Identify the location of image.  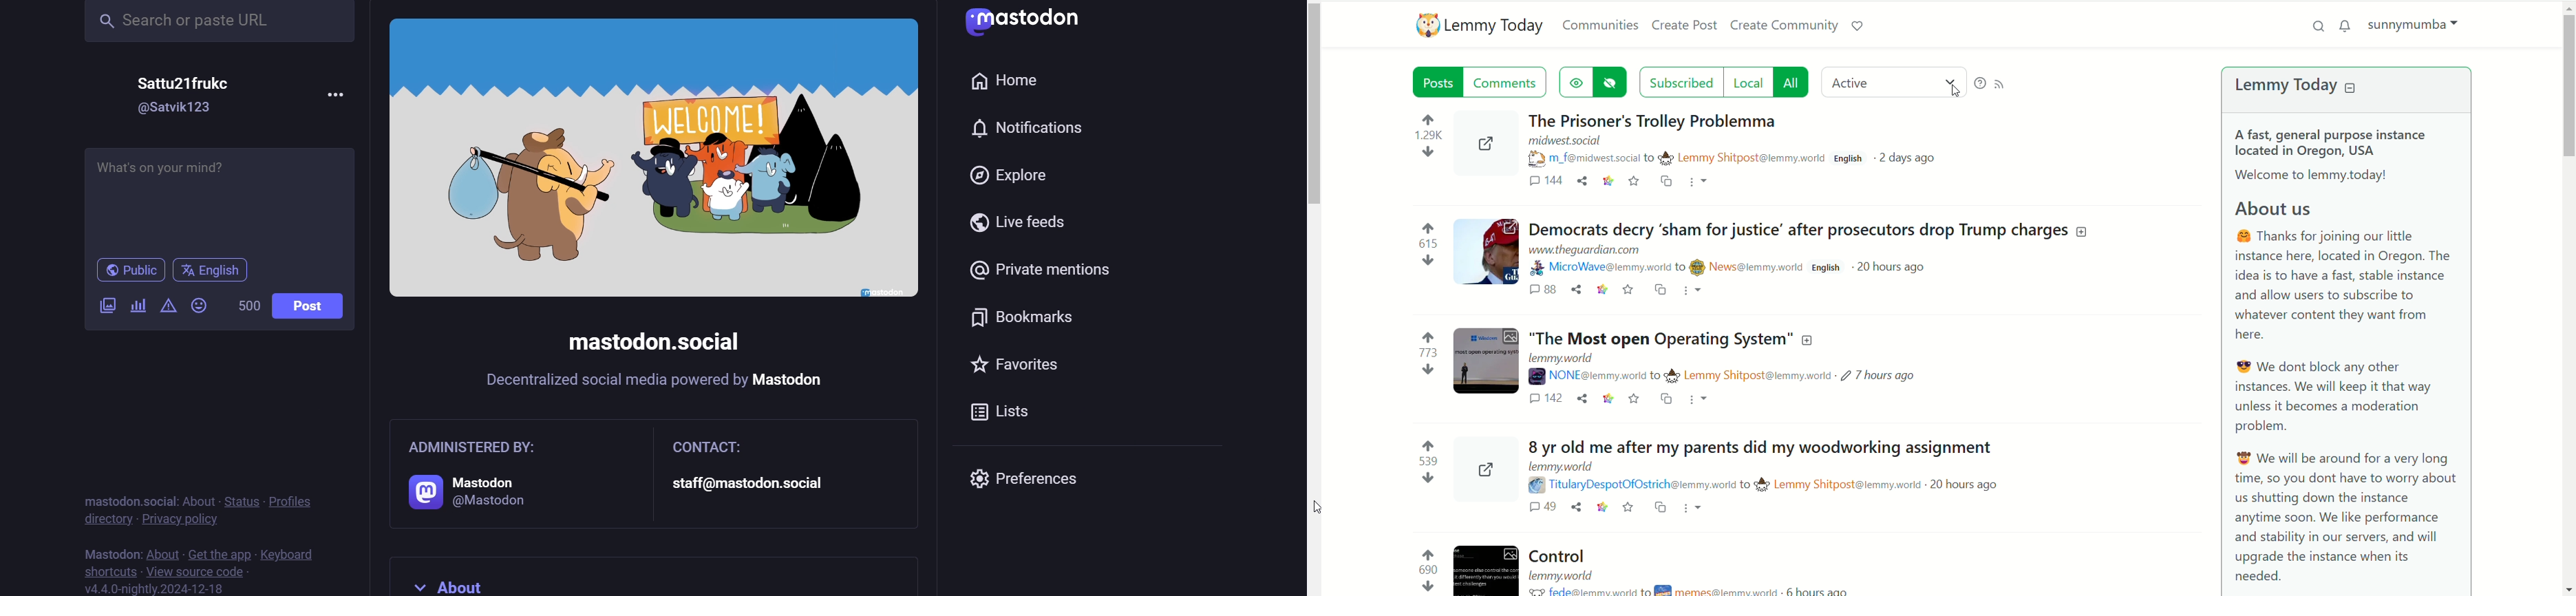
(659, 157).